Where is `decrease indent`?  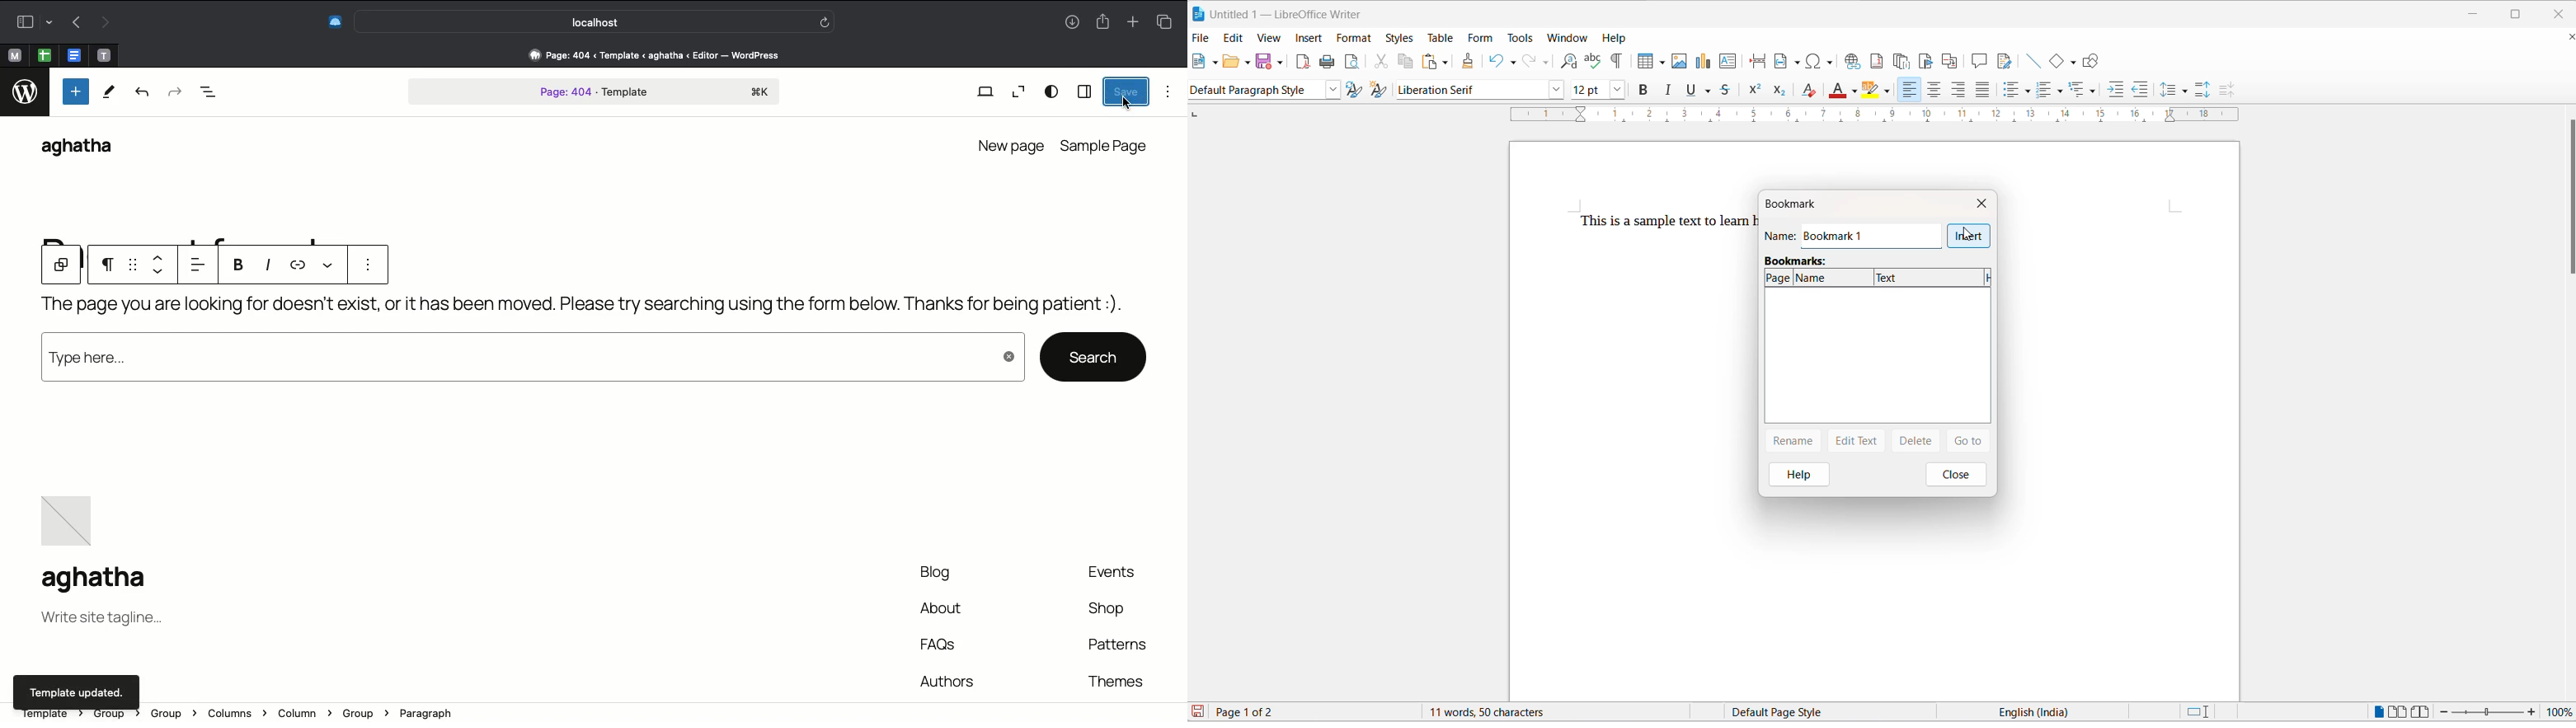 decrease indent is located at coordinates (2138, 87).